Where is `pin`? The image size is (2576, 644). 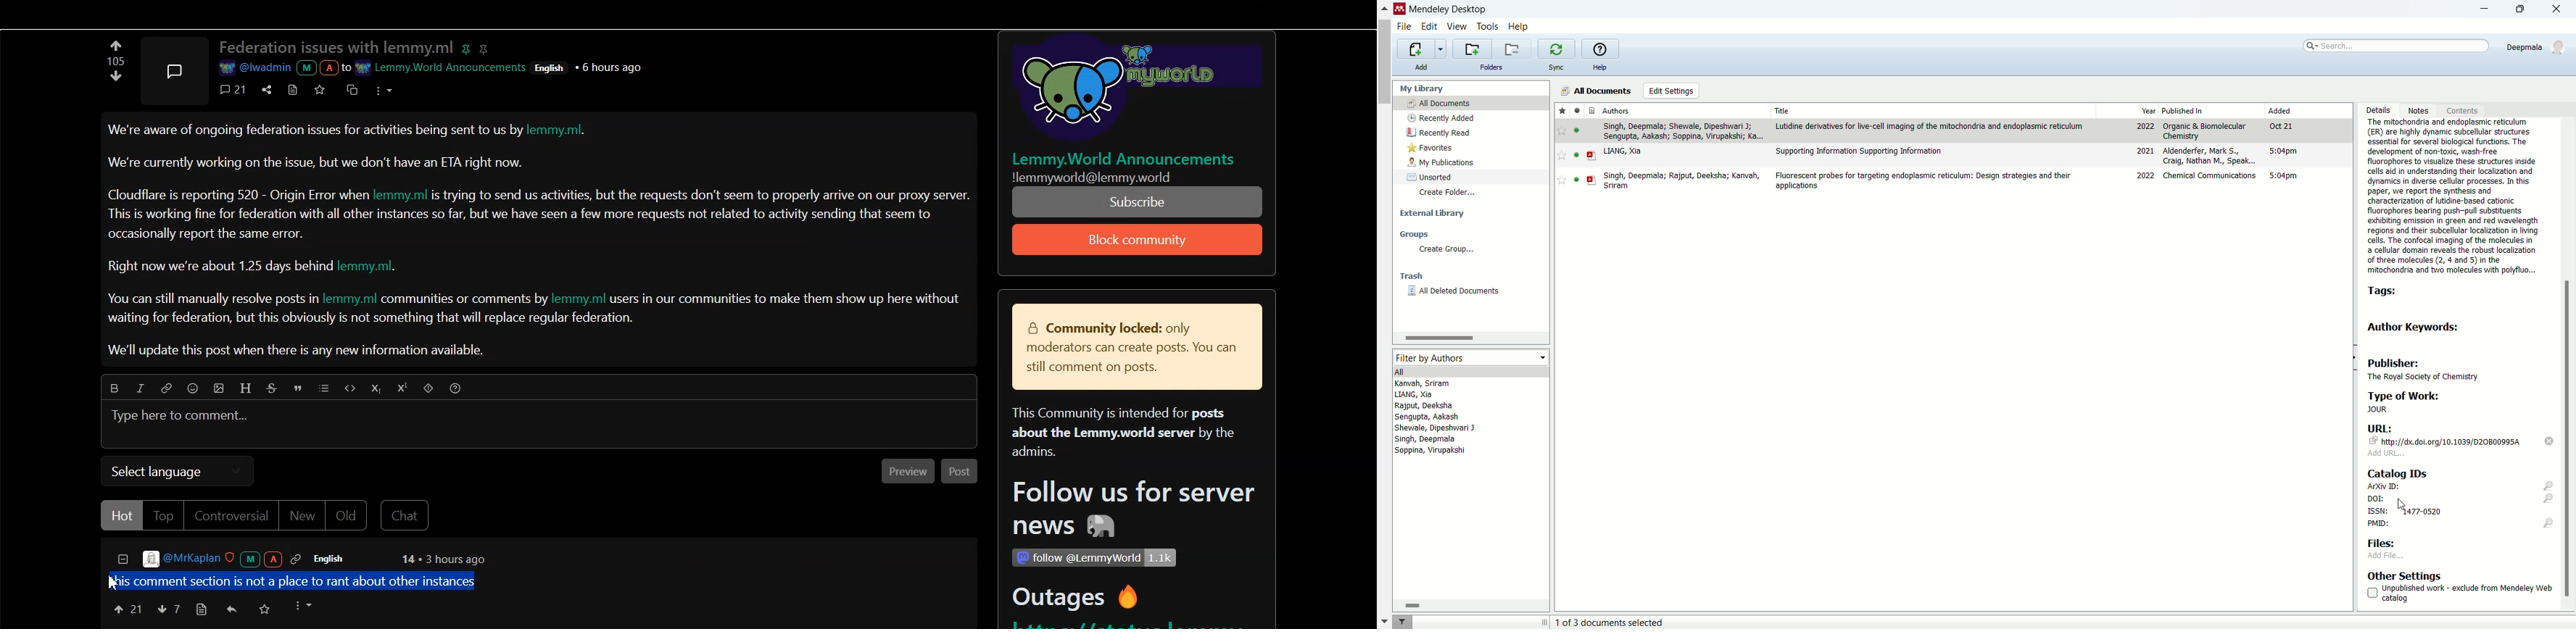 pin is located at coordinates (468, 46).